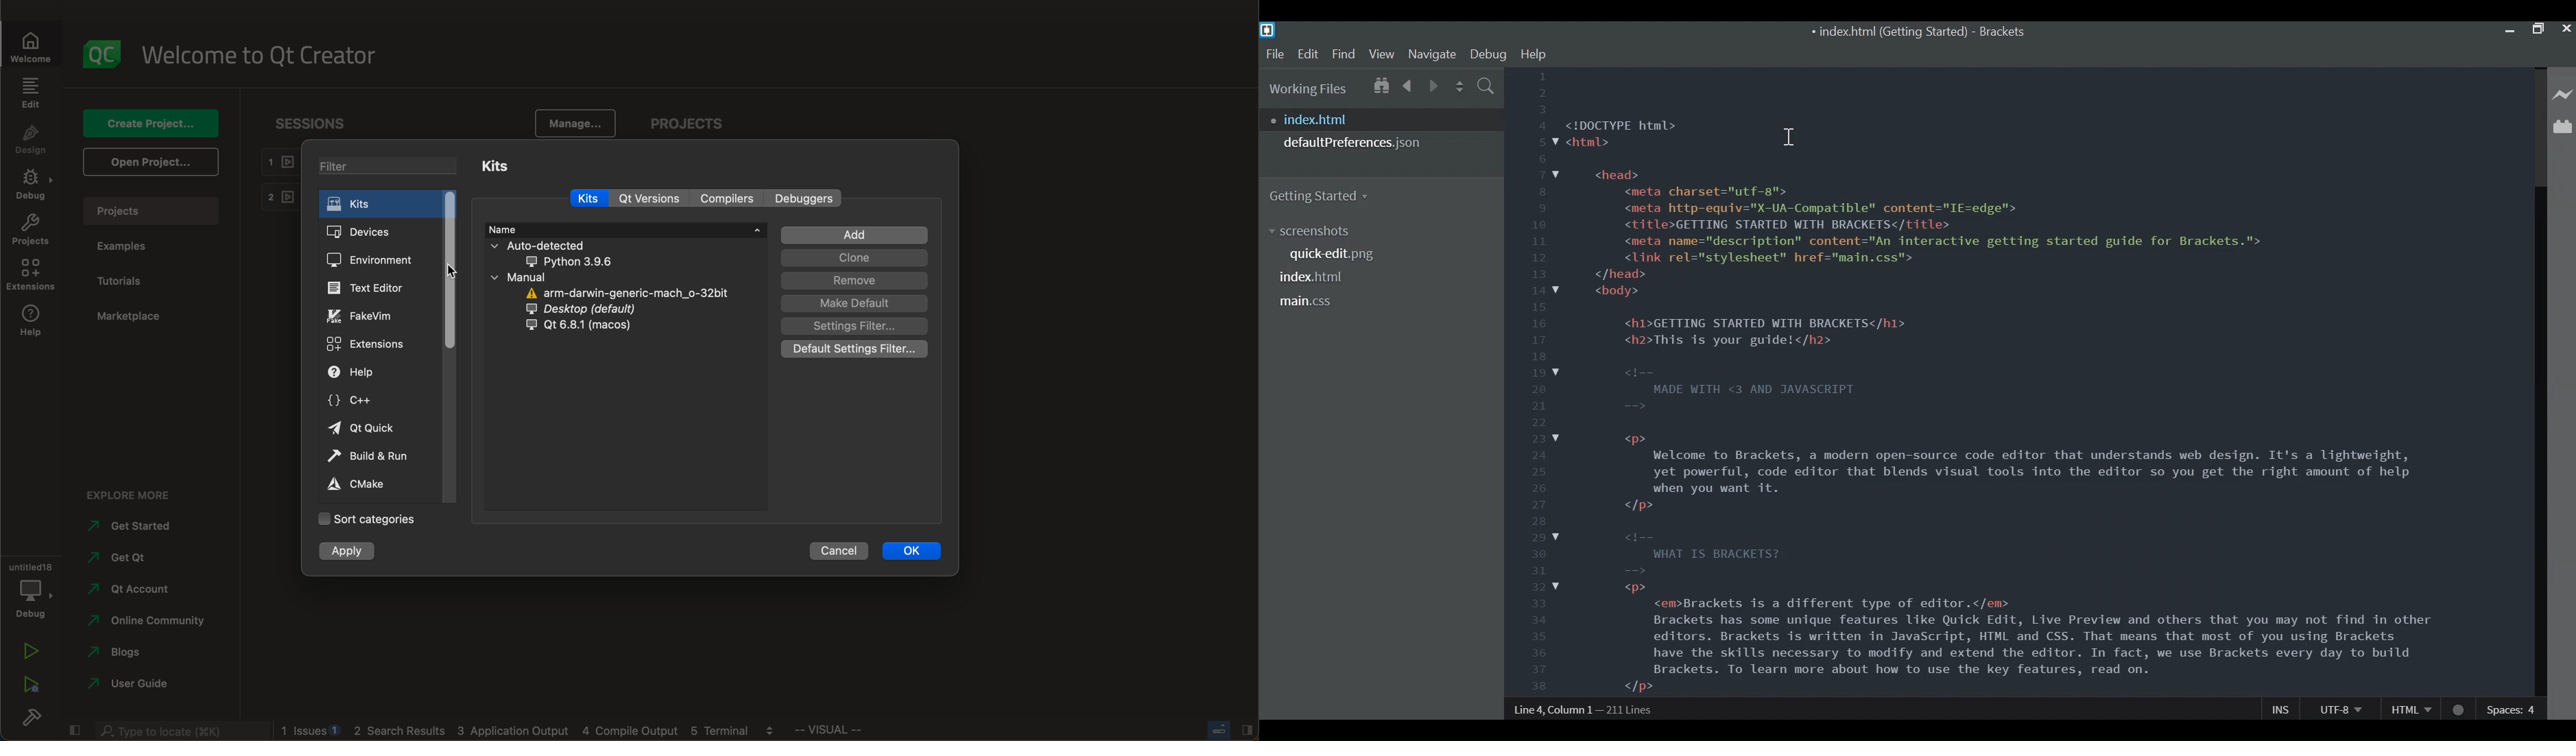 This screenshot has height=756, width=2576. What do you see at coordinates (175, 730) in the screenshot?
I see `search bar` at bounding box center [175, 730].